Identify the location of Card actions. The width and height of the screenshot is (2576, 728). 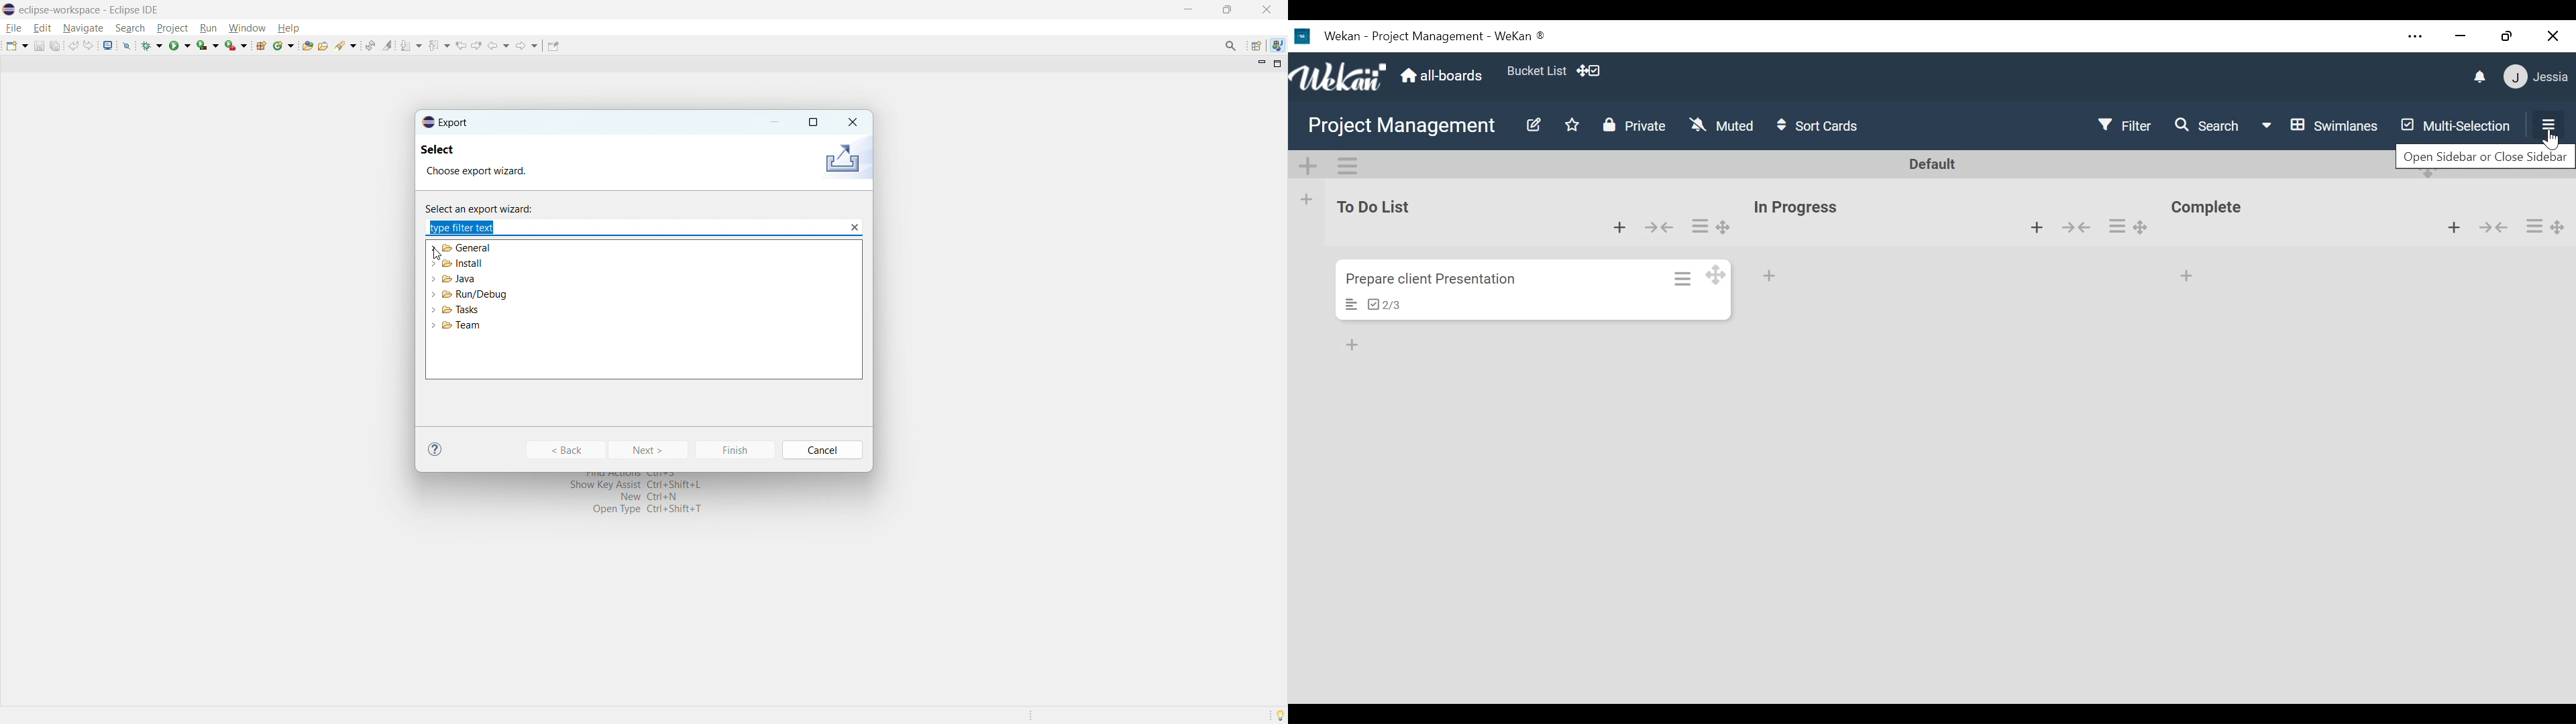
(1684, 278).